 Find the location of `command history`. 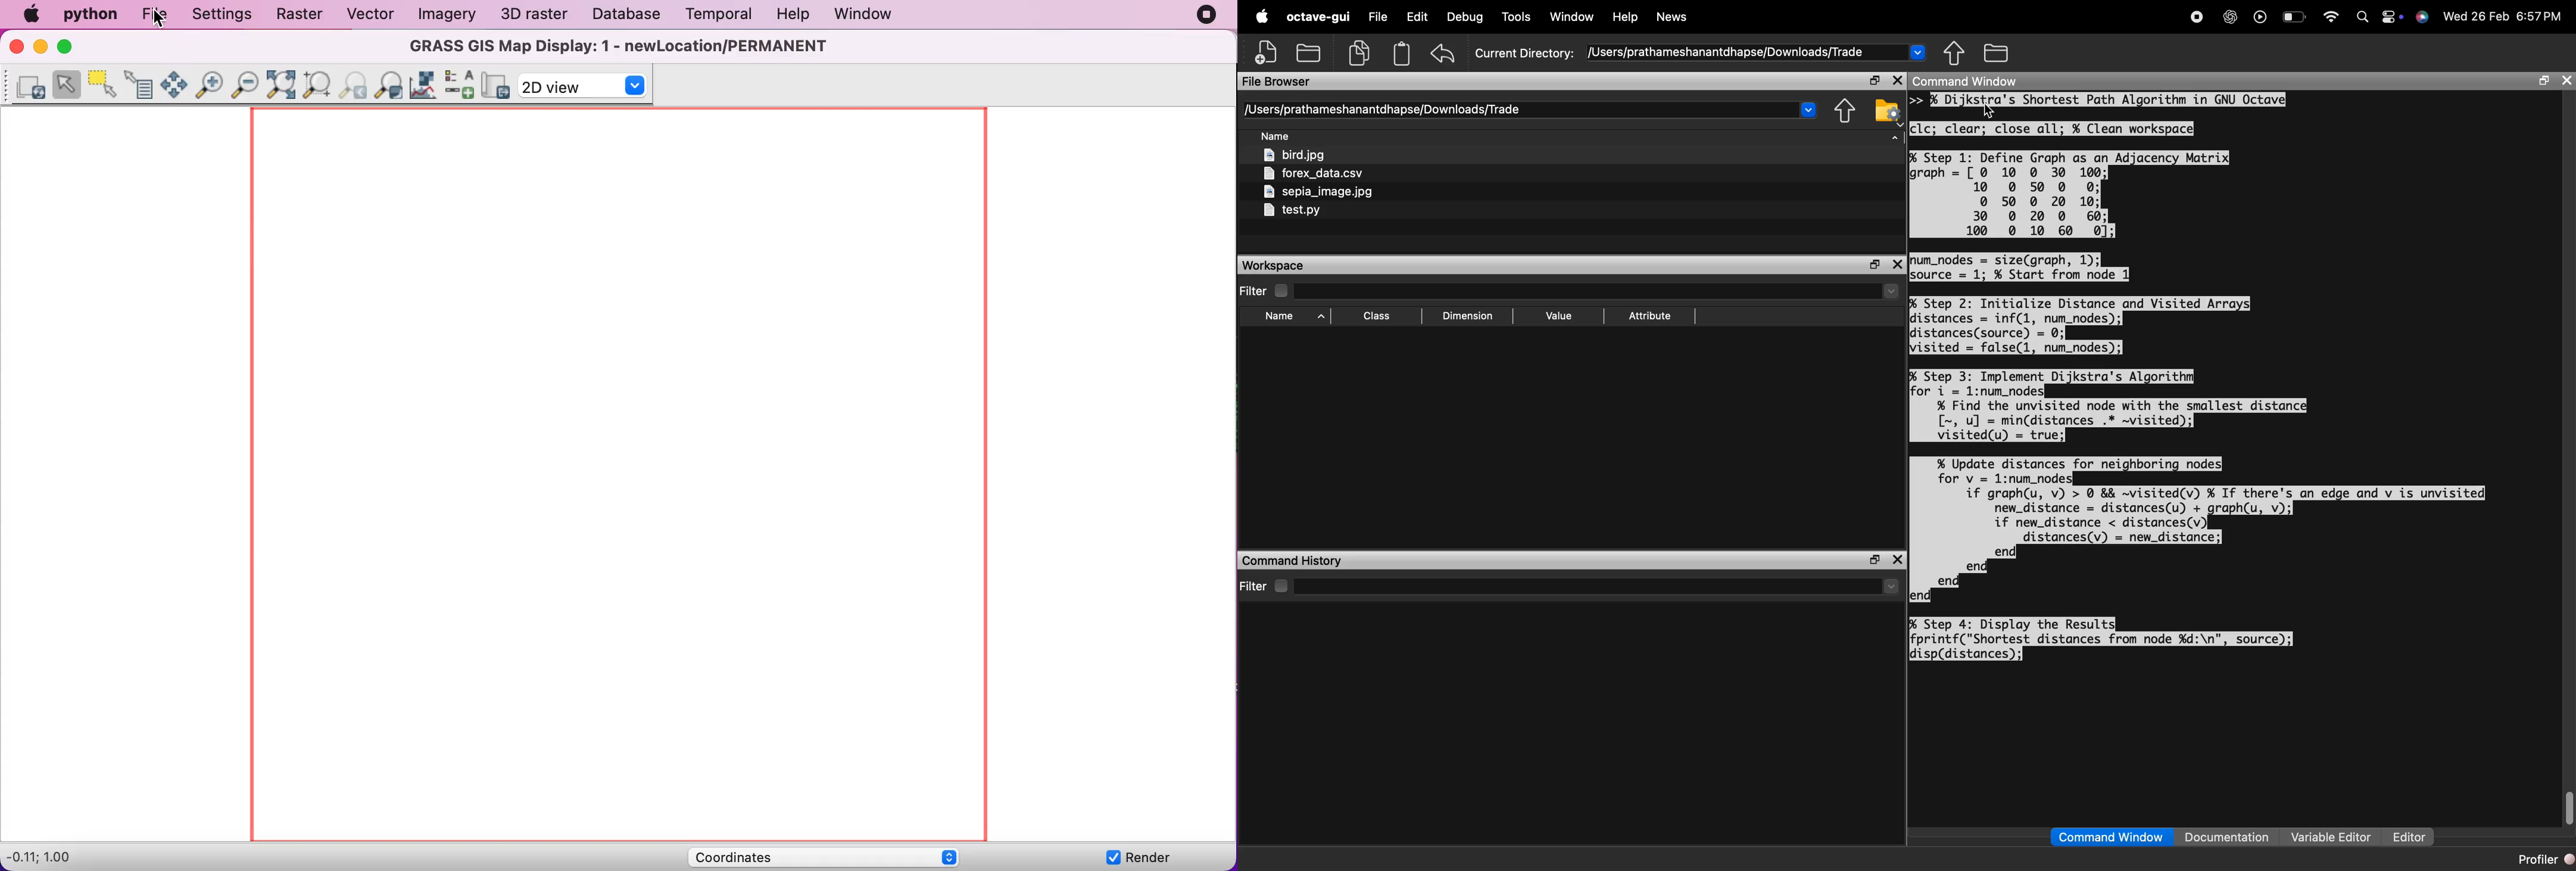

command history is located at coordinates (1295, 562).